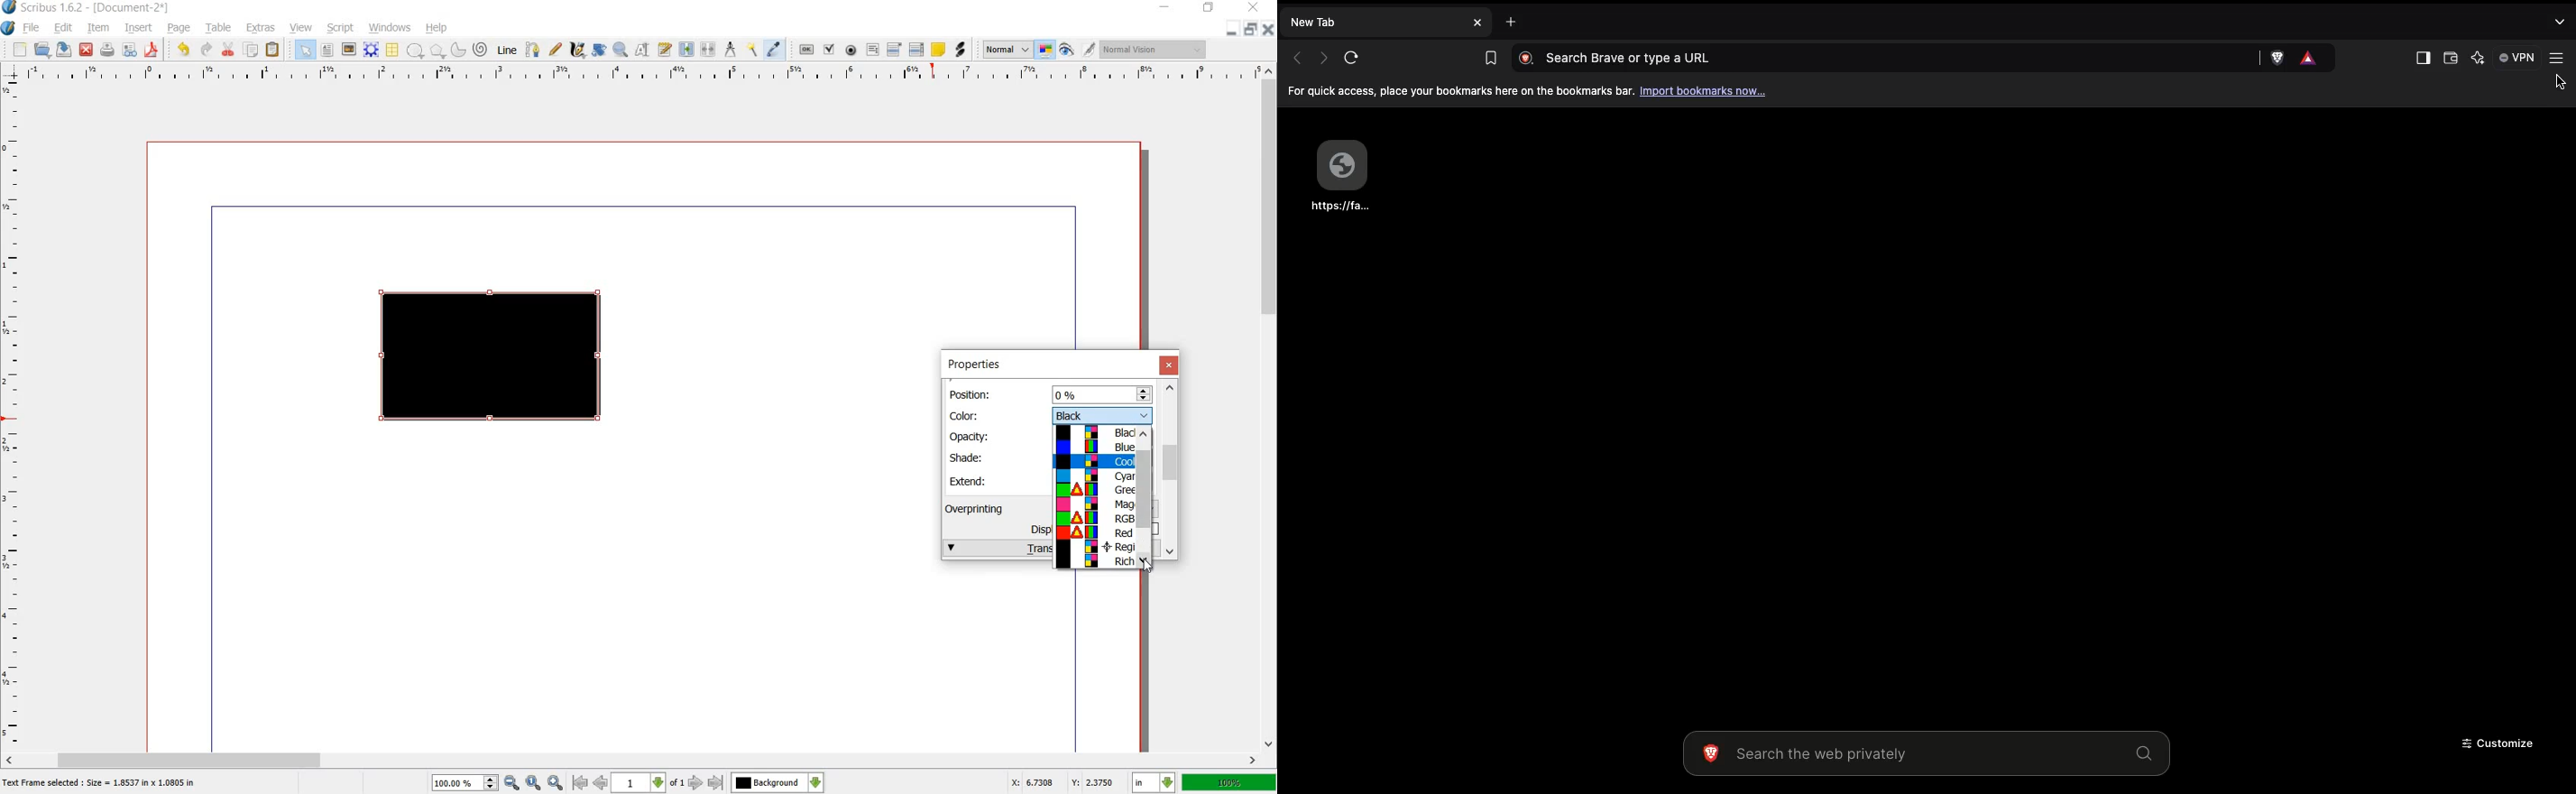  Describe the element at coordinates (534, 783) in the screenshot. I see `zoom to` at that location.